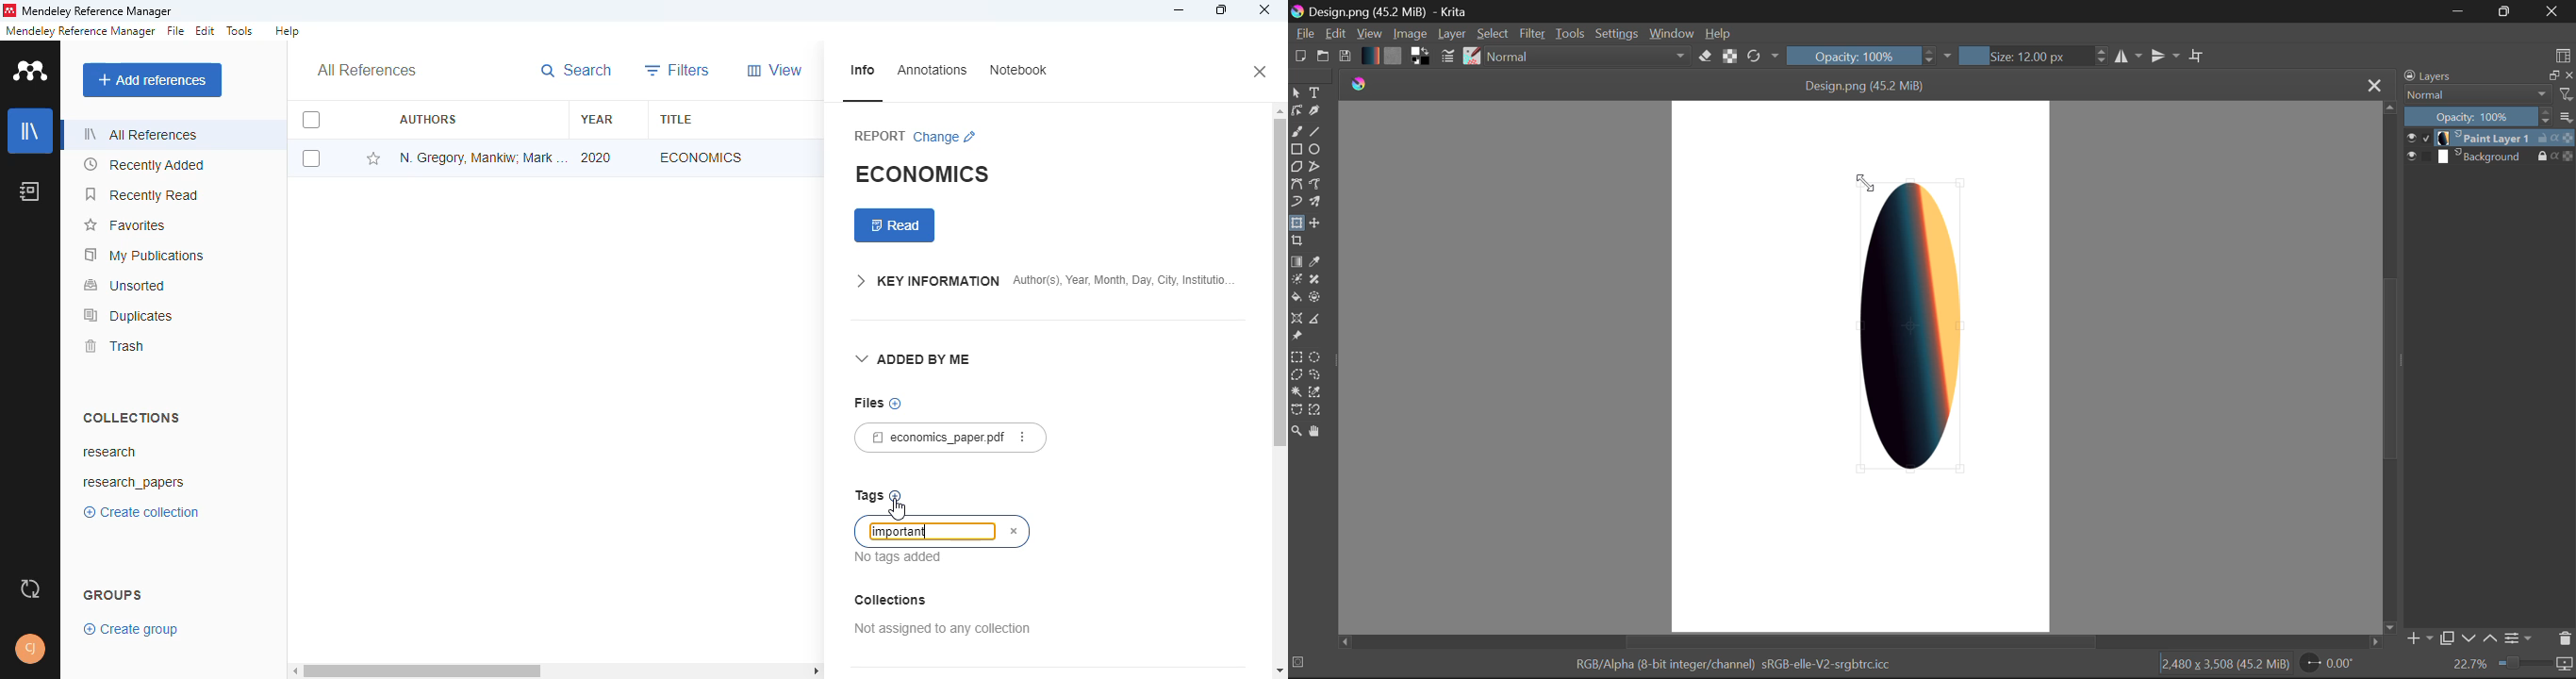 The height and width of the screenshot is (700, 2576). I want to click on RGB/Alpha(8-bit integer/channel) sRGB-elle-V2-srgbttrc.icc, so click(1731, 667).